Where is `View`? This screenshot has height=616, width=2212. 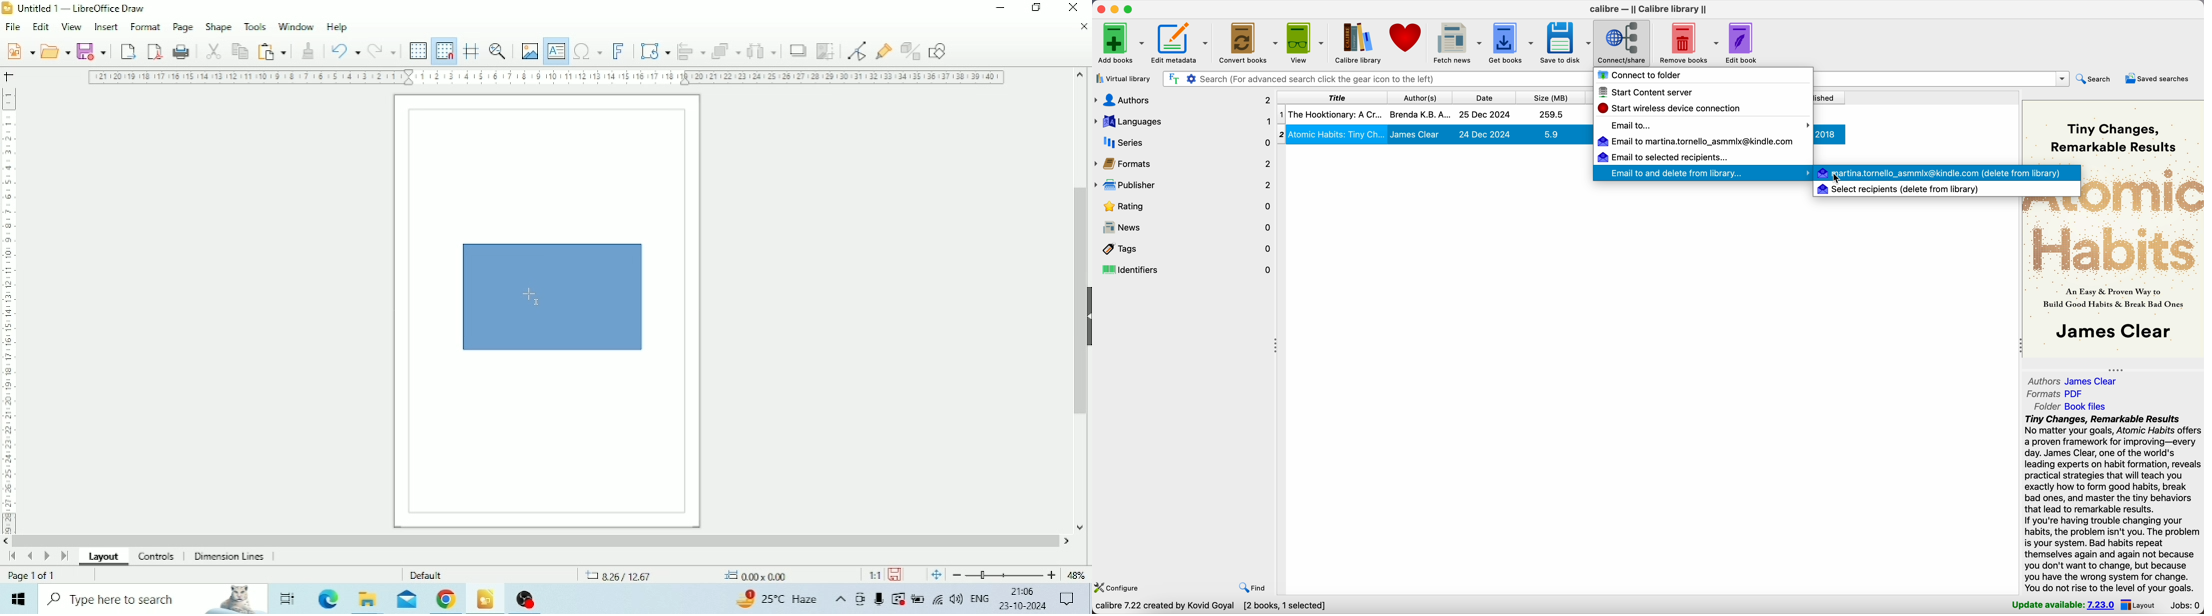
View is located at coordinates (72, 27).